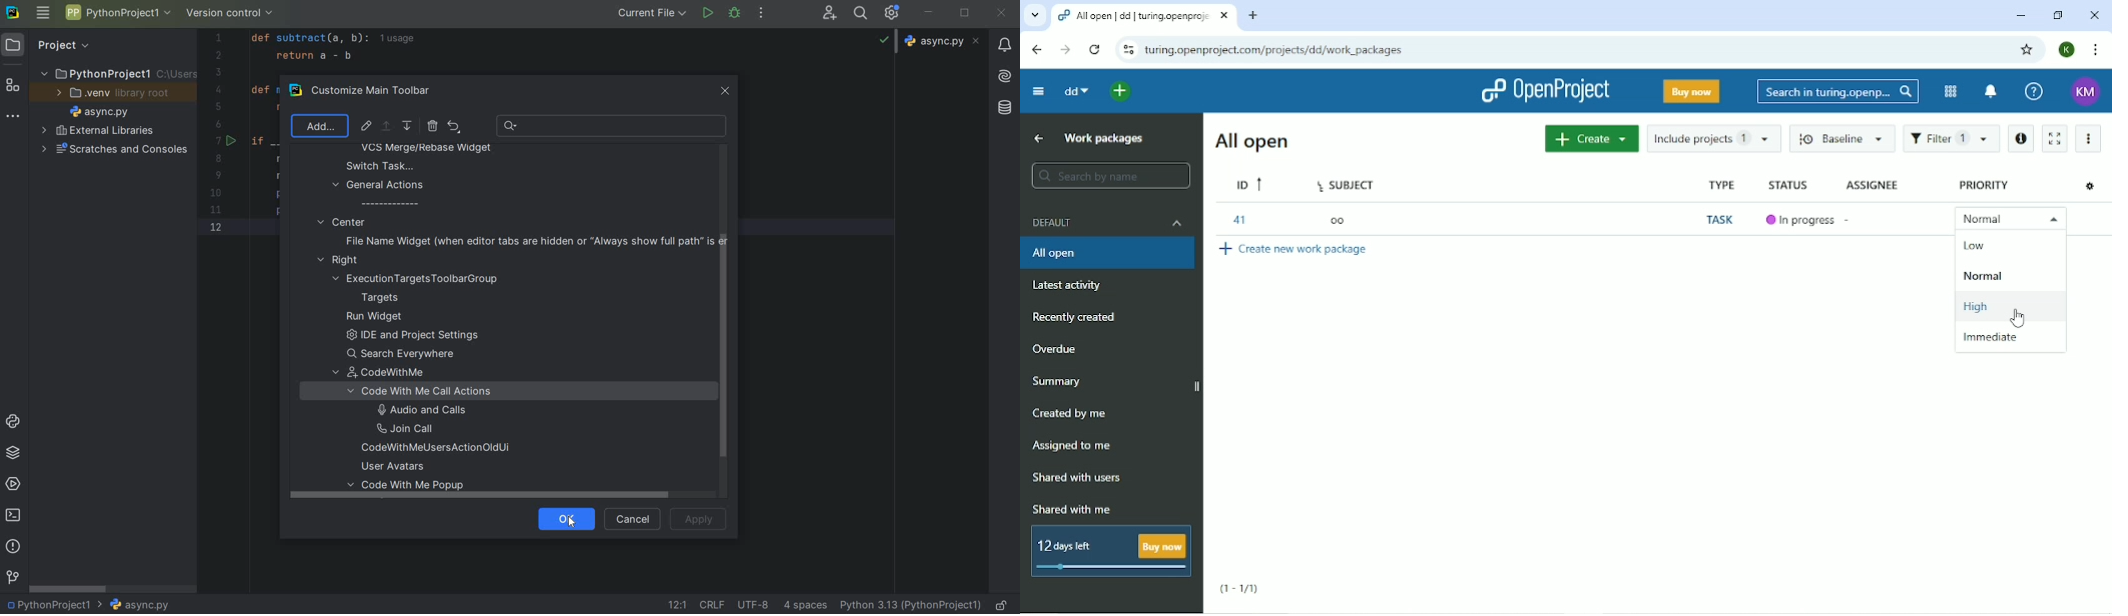 The height and width of the screenshot is (616, 2128). I want to click on REMOVE, so click(432, 126).